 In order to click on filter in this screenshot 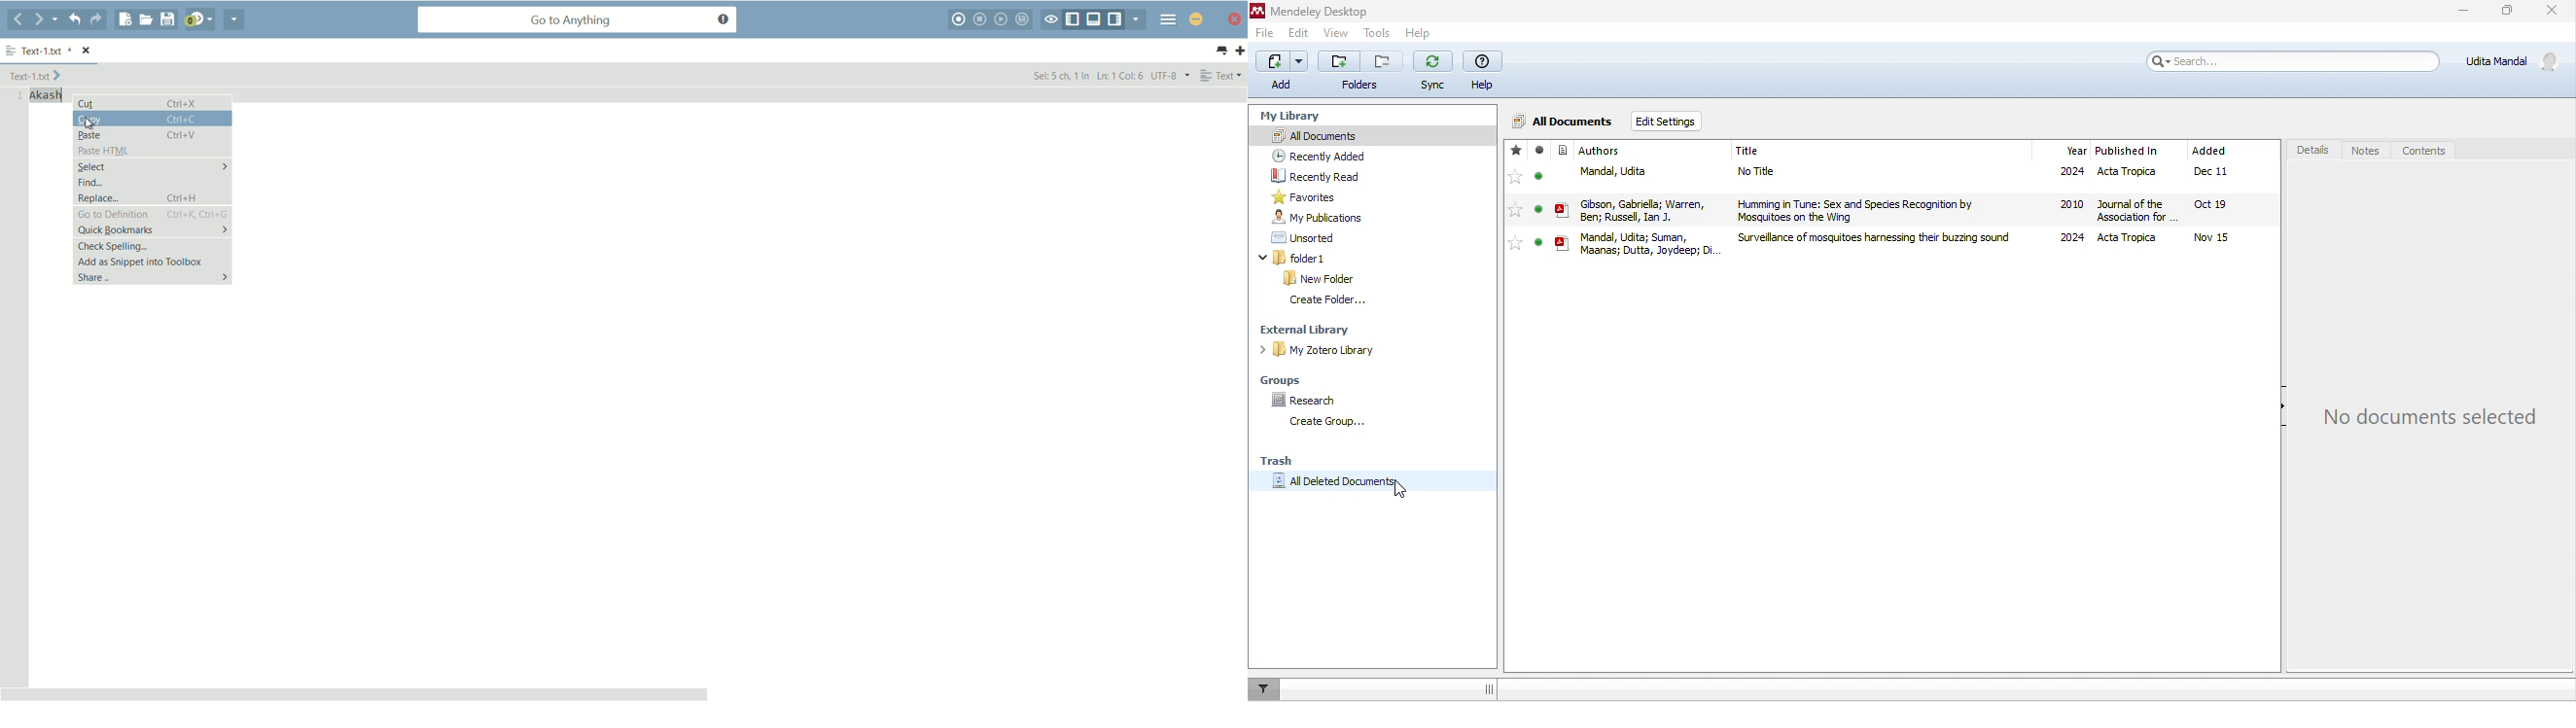, I will do `click(1262, 688)`.